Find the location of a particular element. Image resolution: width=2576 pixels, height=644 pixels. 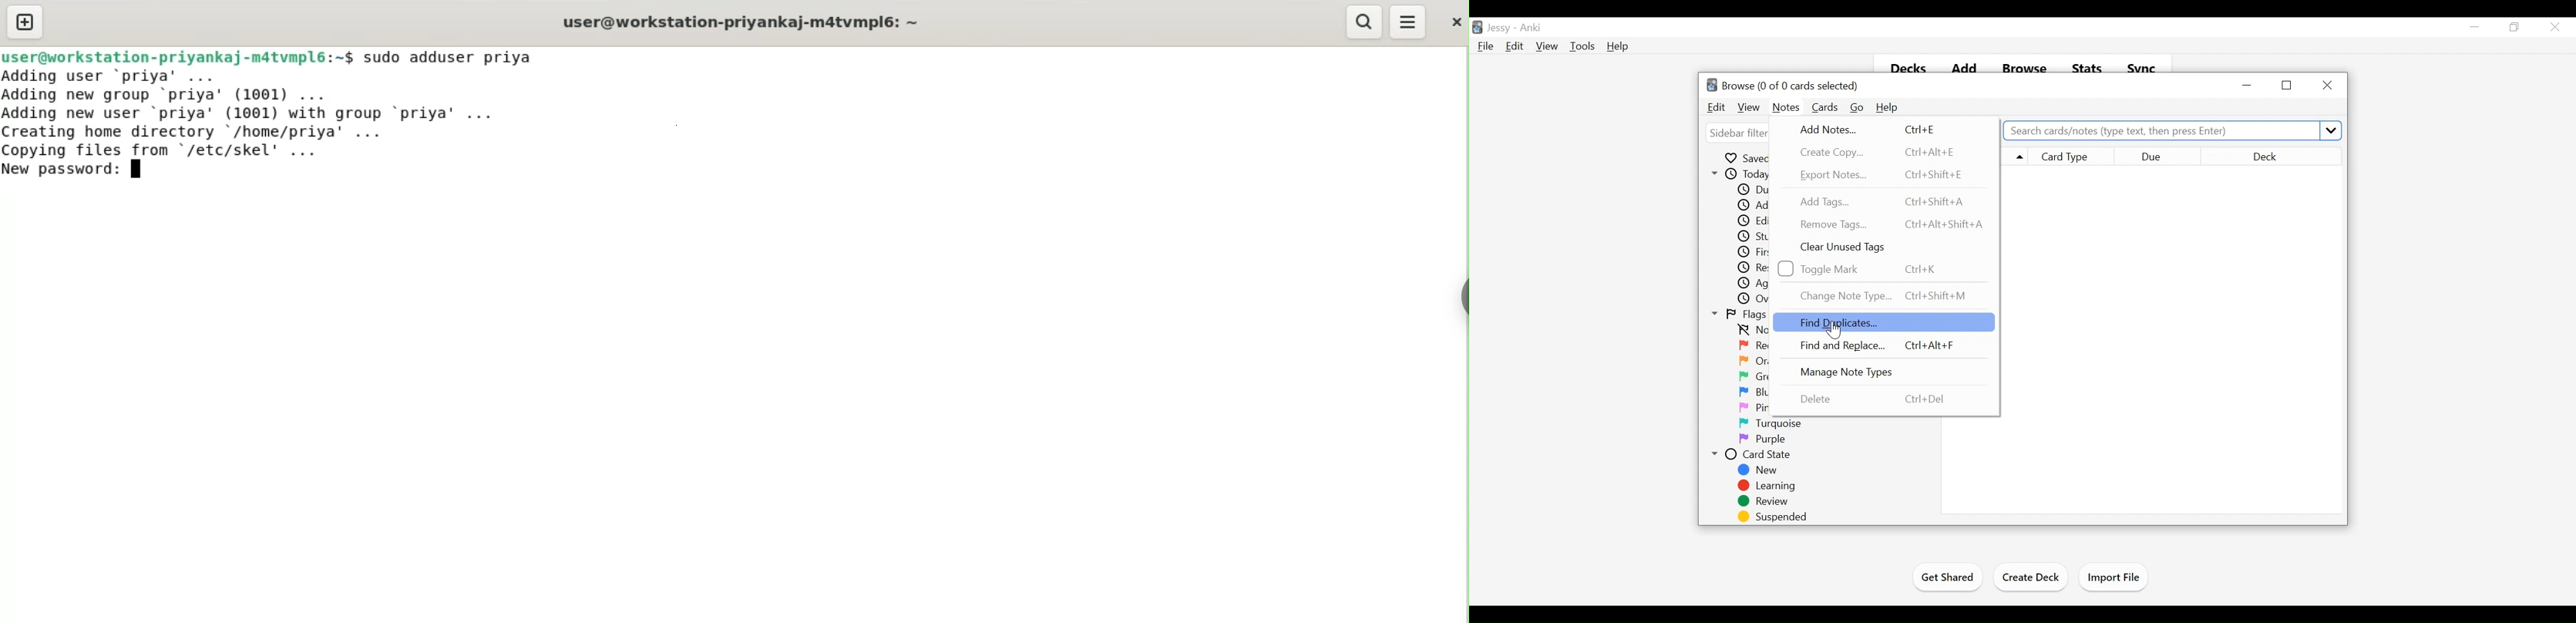

Toggle Mark is located at coordinates (1869, 268).